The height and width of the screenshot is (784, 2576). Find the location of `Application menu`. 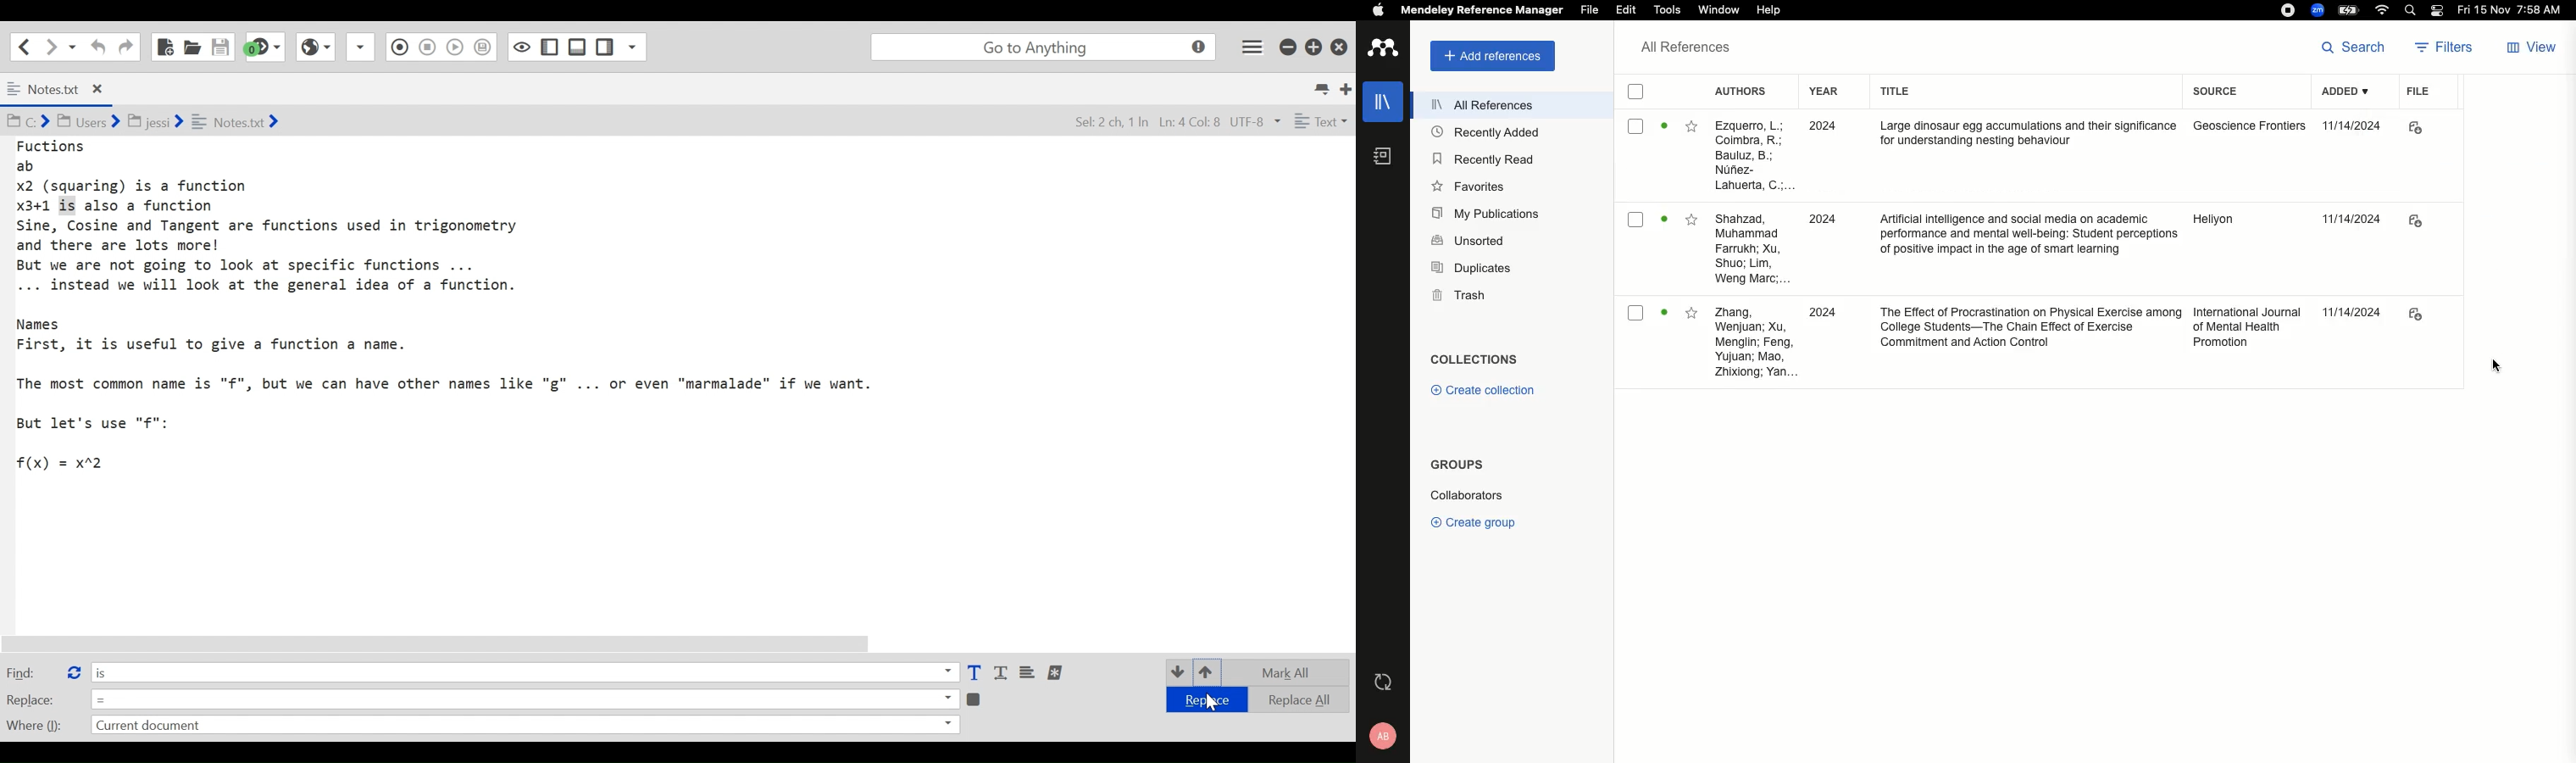

Application menu is located at coordinates (1253, 46).